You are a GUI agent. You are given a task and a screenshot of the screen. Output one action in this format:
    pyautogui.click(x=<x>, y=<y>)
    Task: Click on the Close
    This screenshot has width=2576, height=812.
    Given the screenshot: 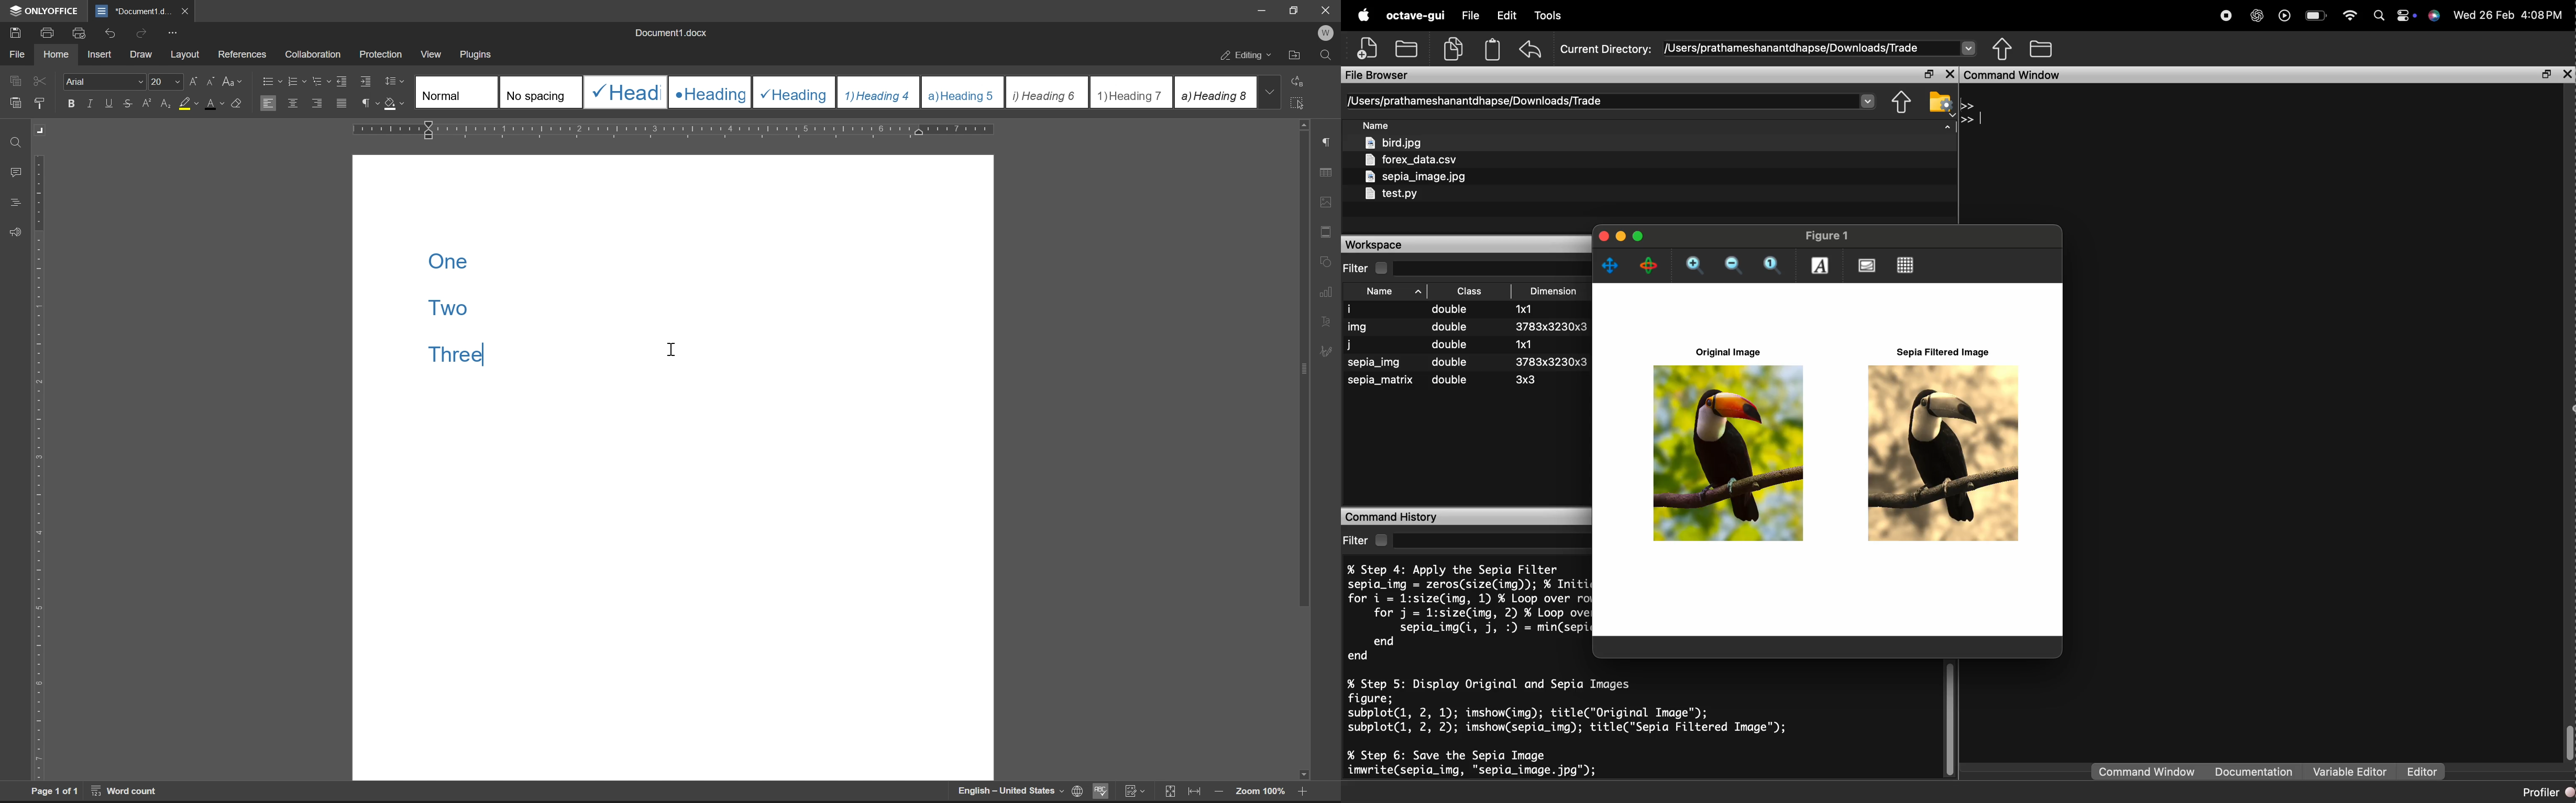 What is the action you would take?
    pyautogui.click(x=1327, y=10)
    